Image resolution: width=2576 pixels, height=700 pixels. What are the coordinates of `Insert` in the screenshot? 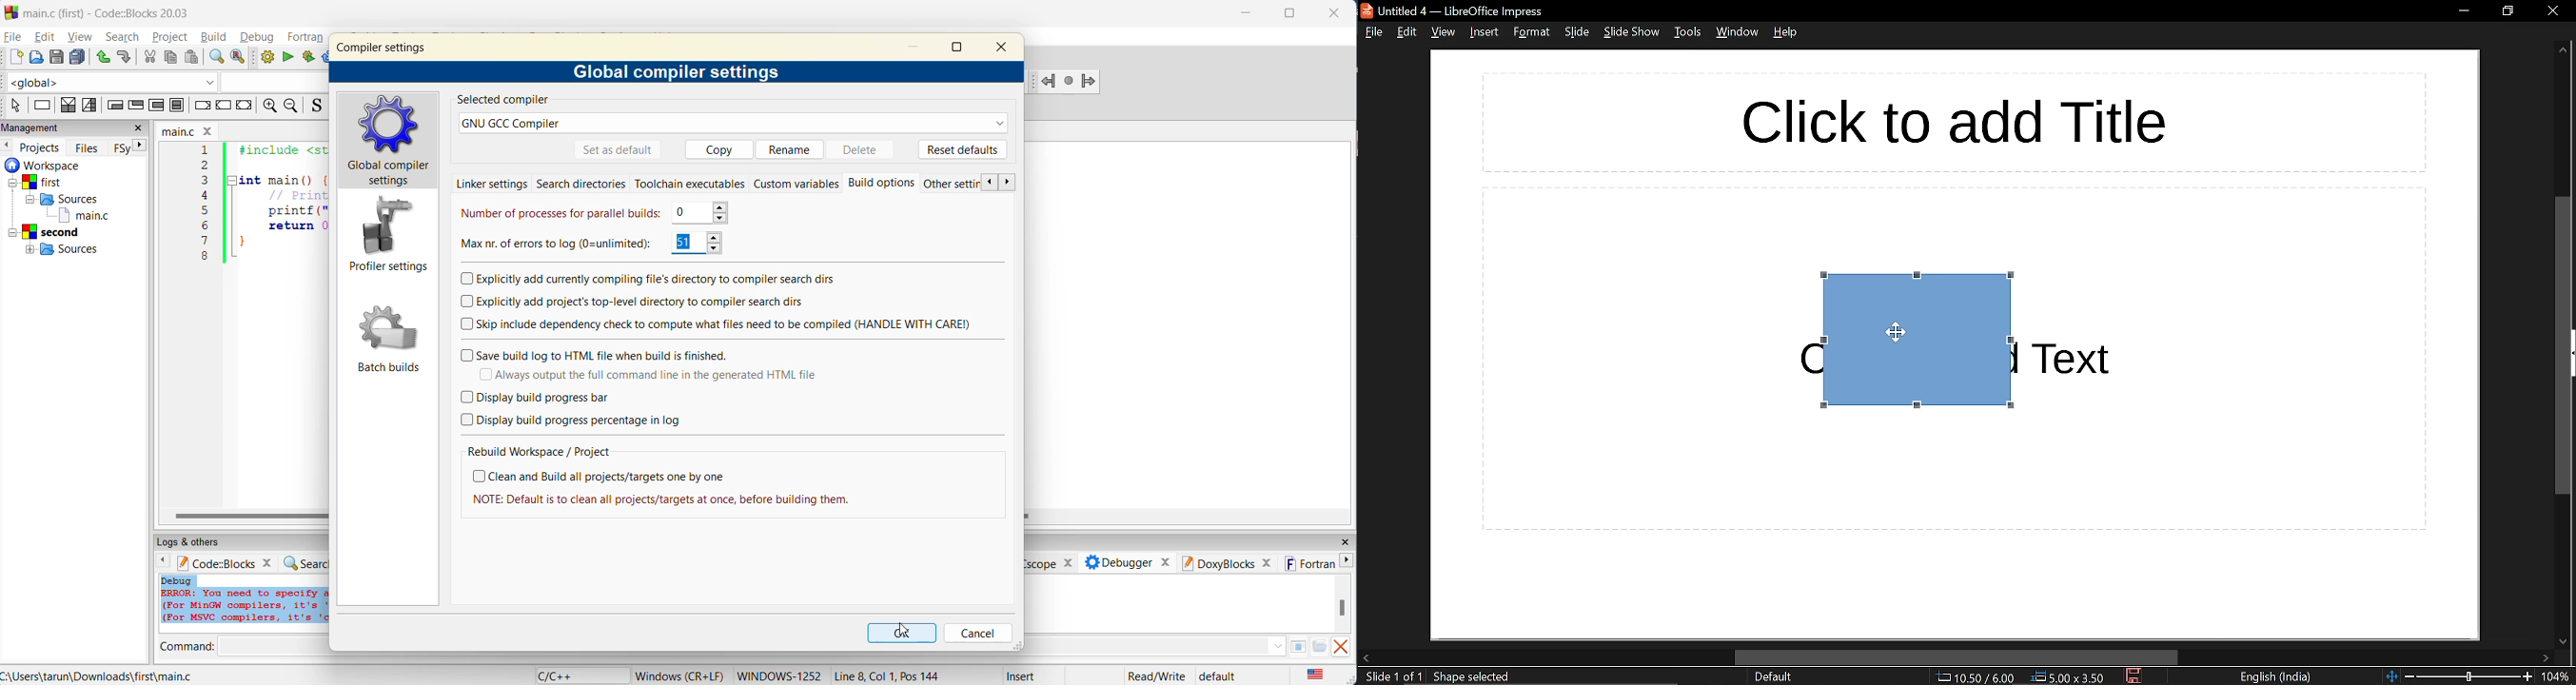 It's located at (1023, 674).